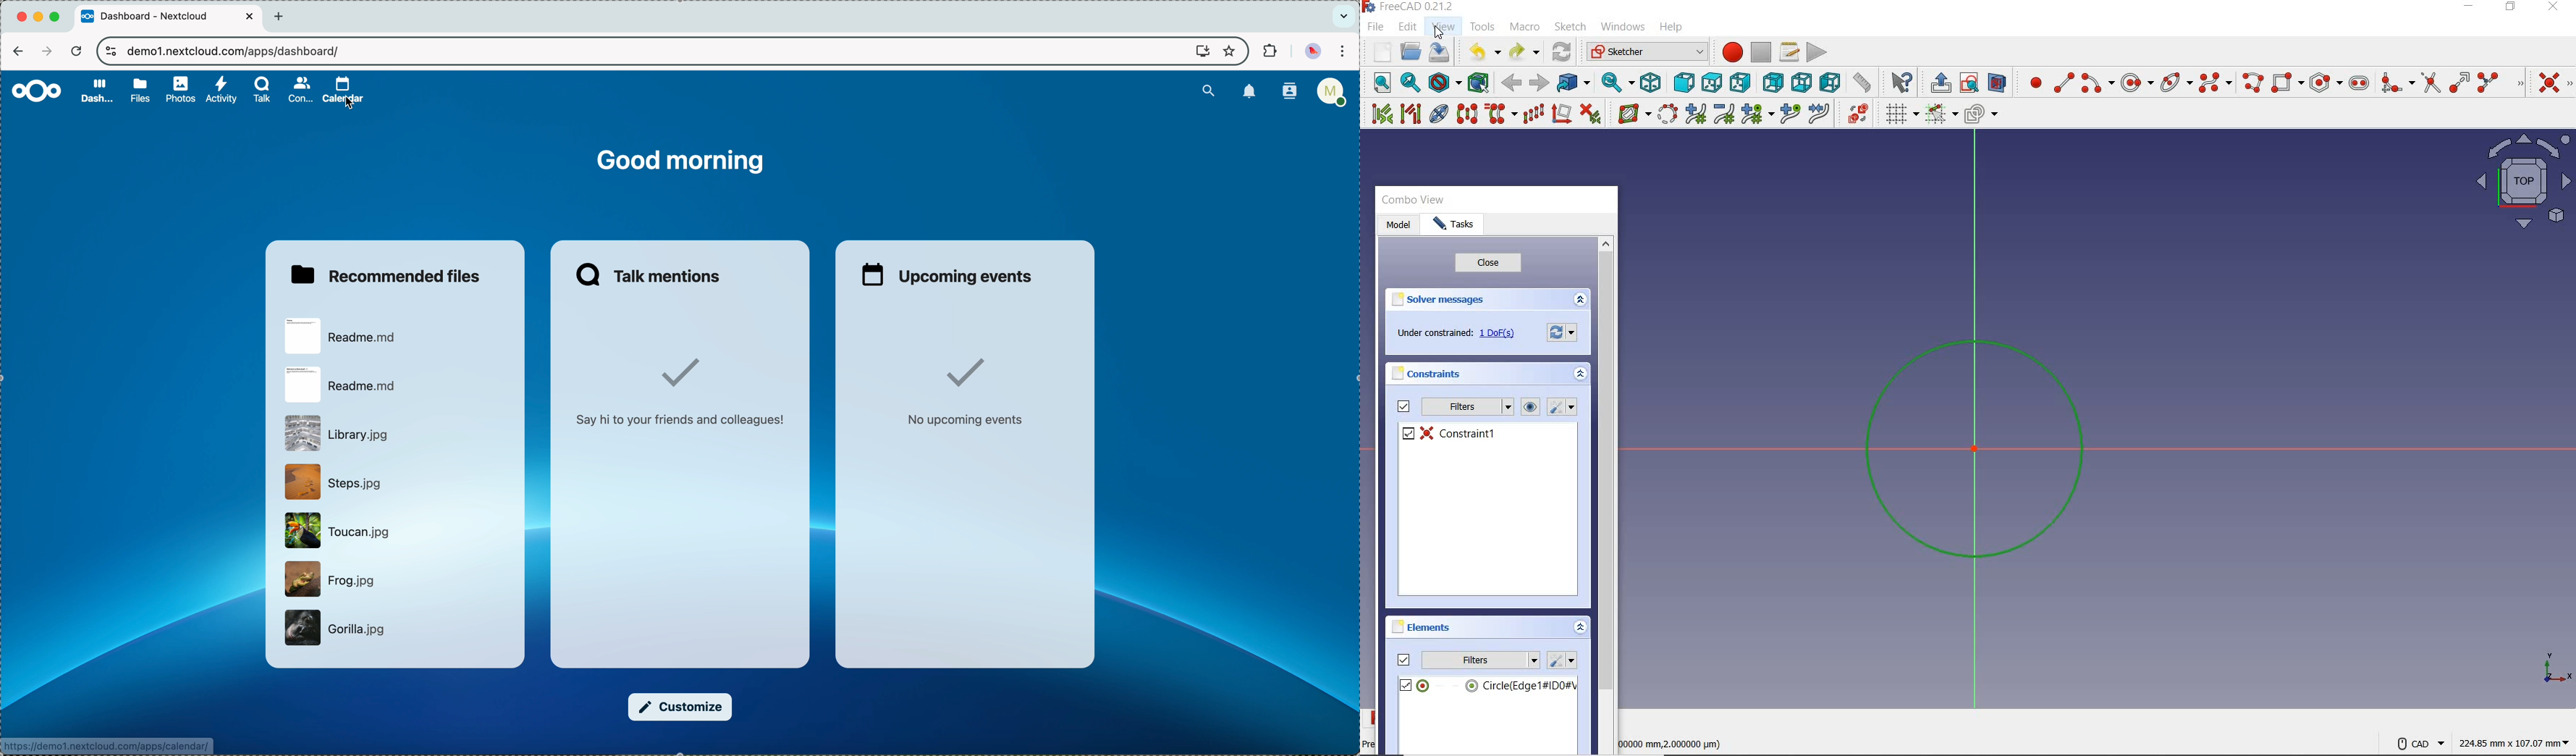 The width and height of the screenshot is (2576, 756). Describe the element at coordinates (1344, 16) in the screenshot. I see `search tabs` at that location.